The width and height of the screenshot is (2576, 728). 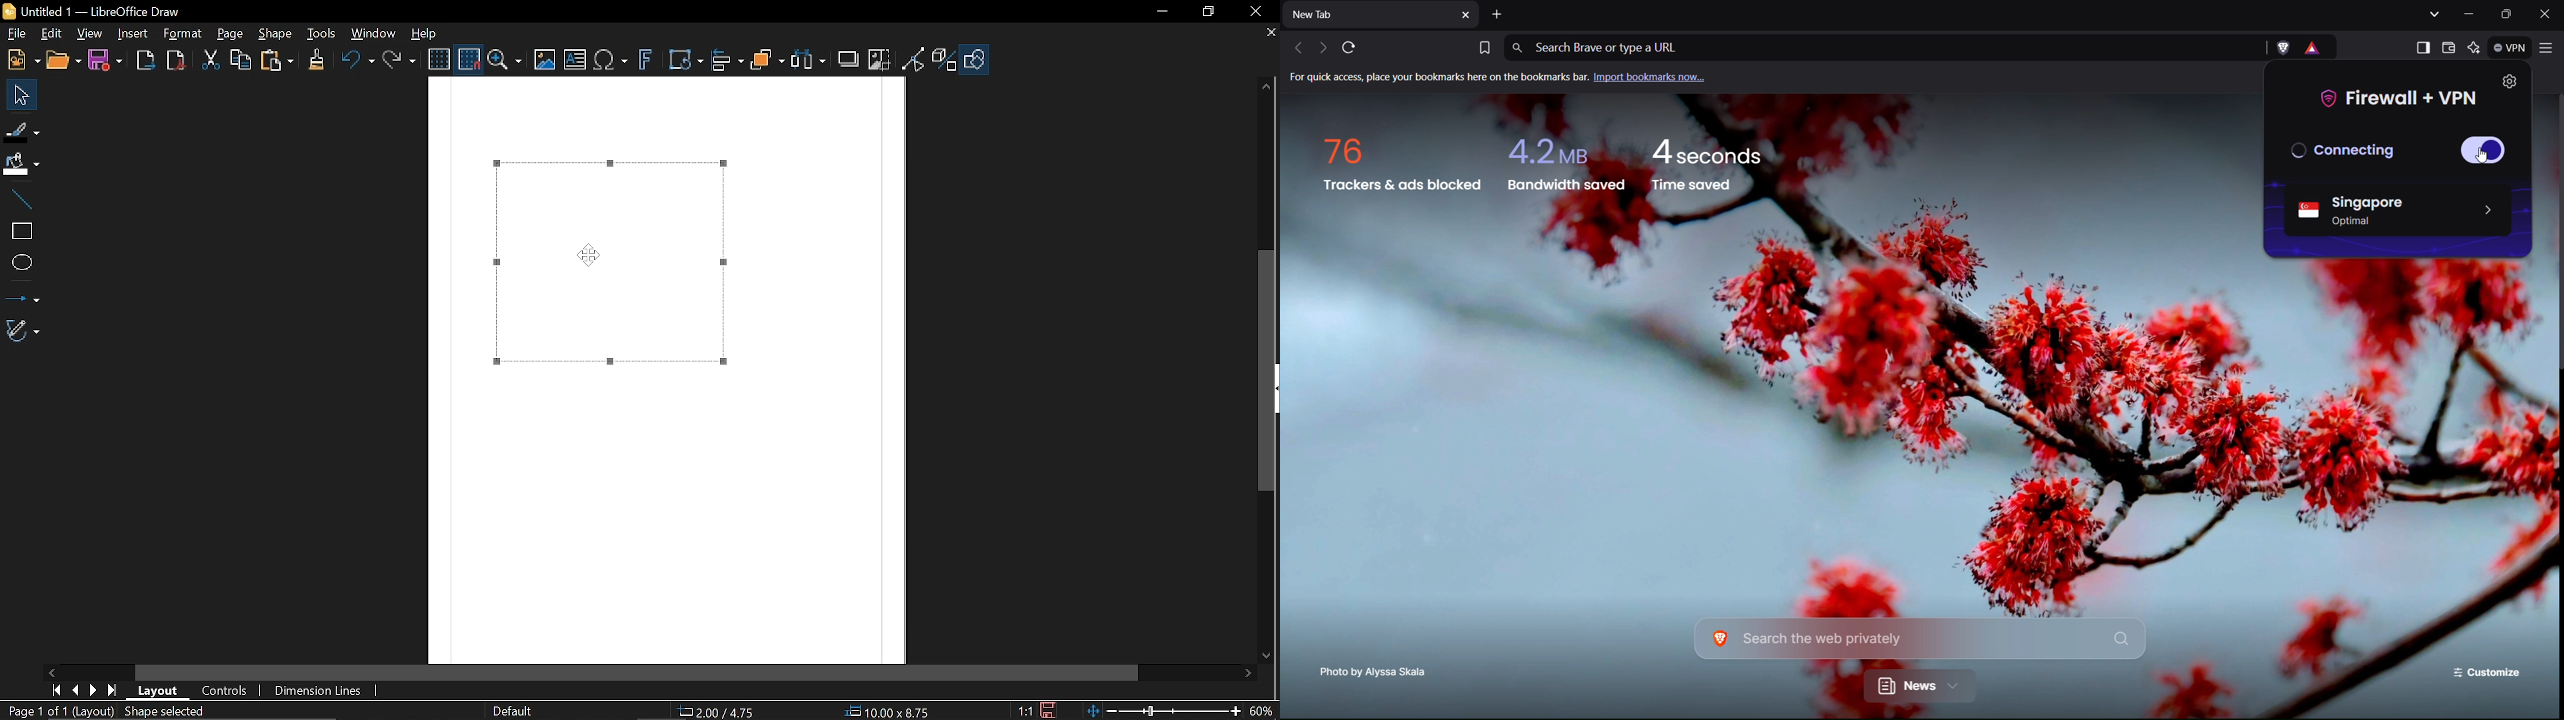 What do you see at coordinates (53, 34) in the screenshot?
I see `Edit` at bounding box center [53, 34].